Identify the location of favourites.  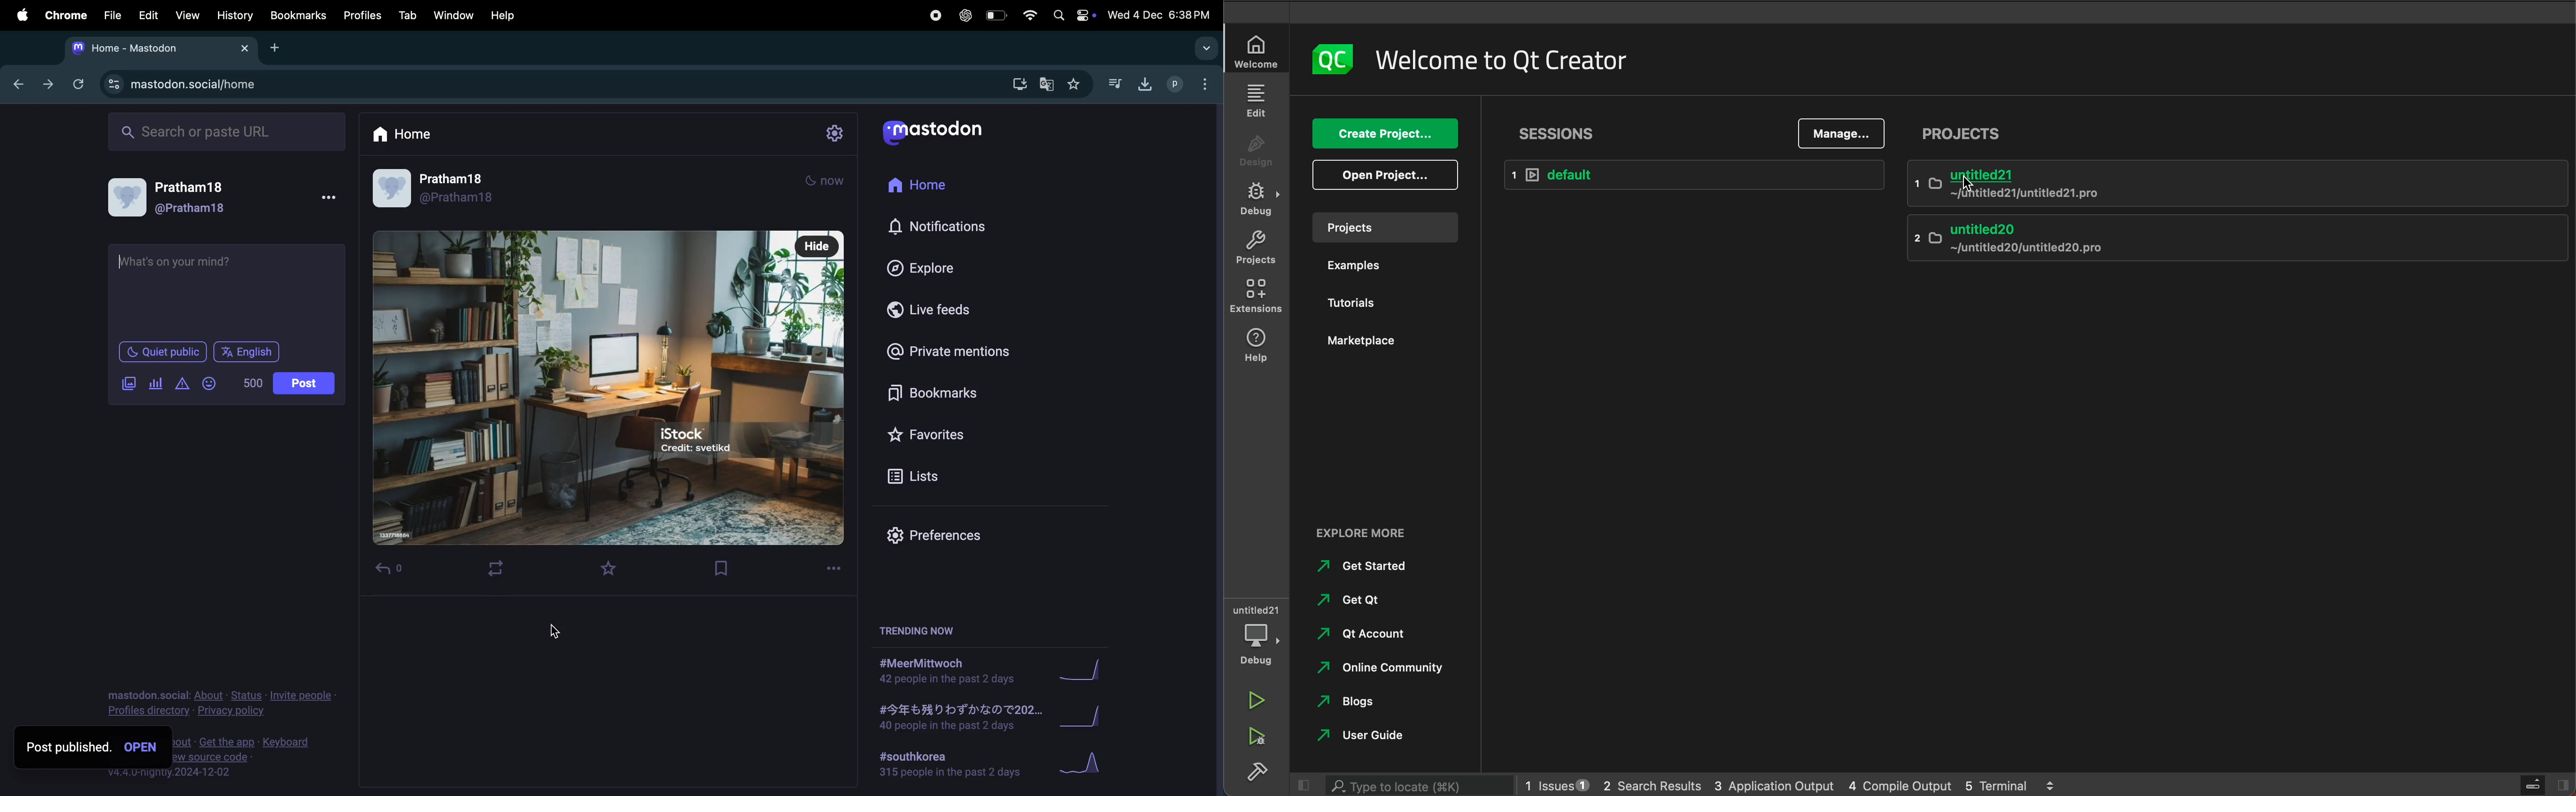
(1076, 84).